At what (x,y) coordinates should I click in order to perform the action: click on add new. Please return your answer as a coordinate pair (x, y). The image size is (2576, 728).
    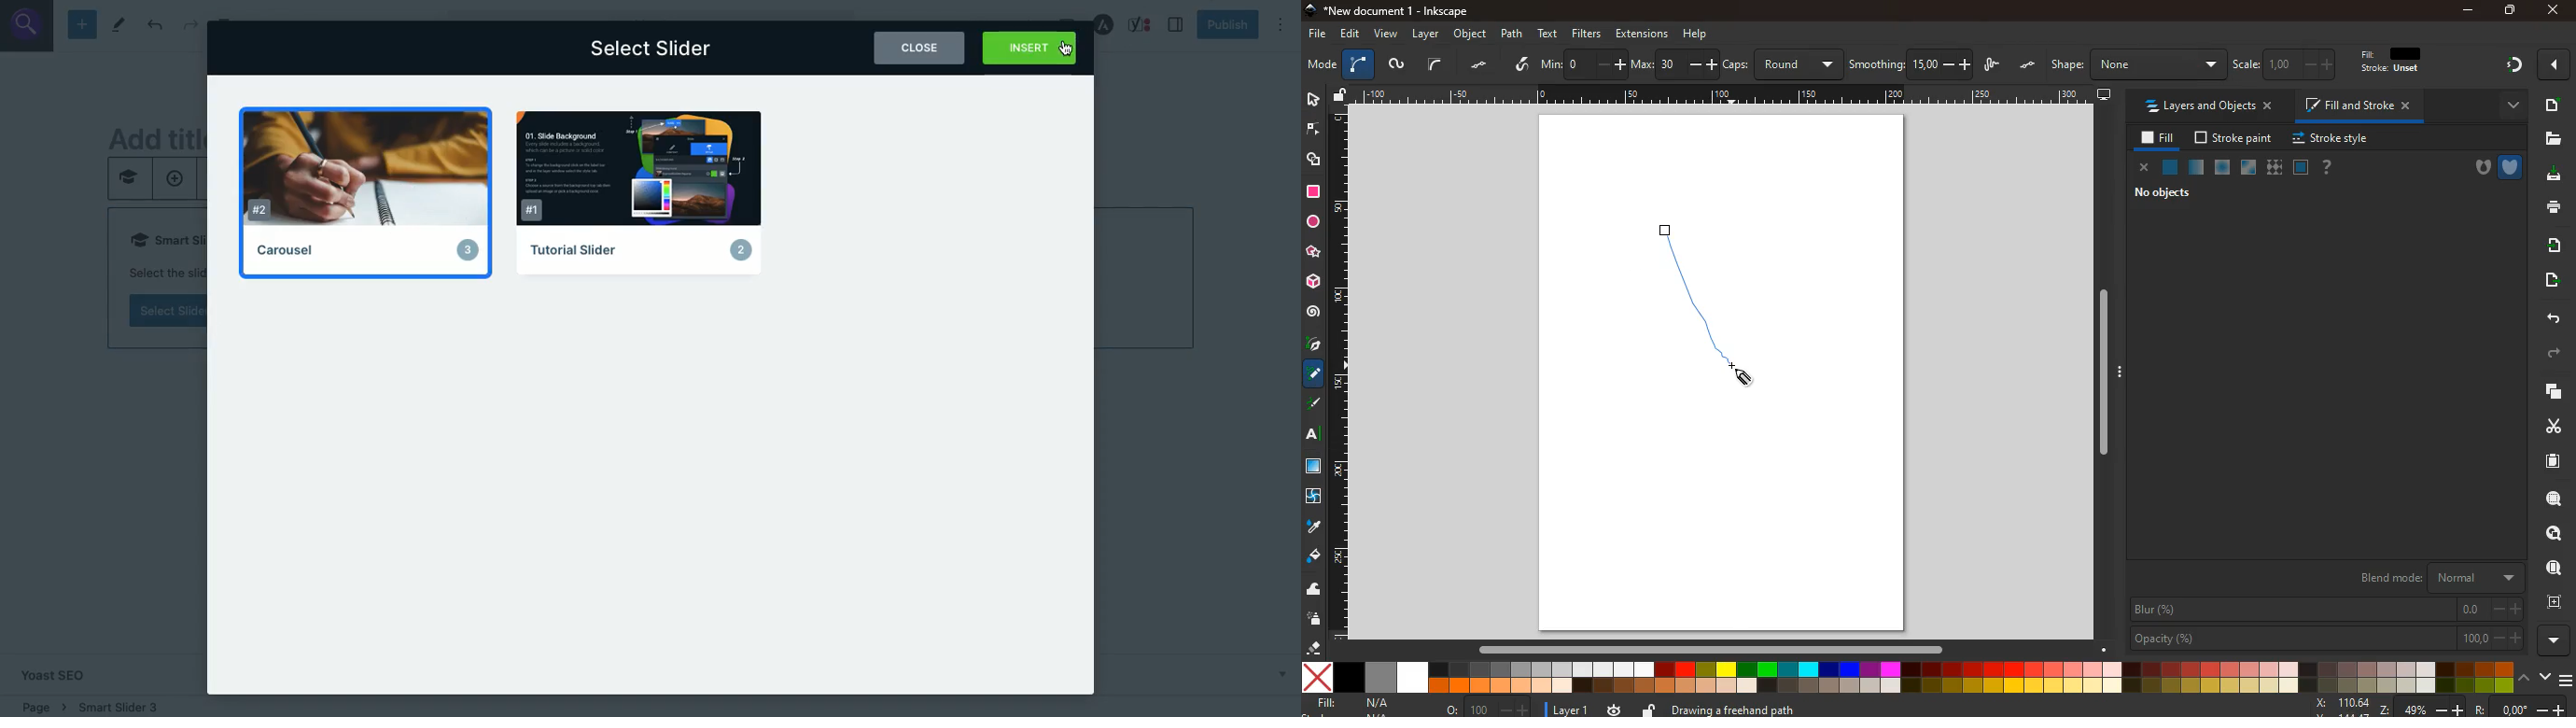
    Looking at the image, I should click on (173, 178).